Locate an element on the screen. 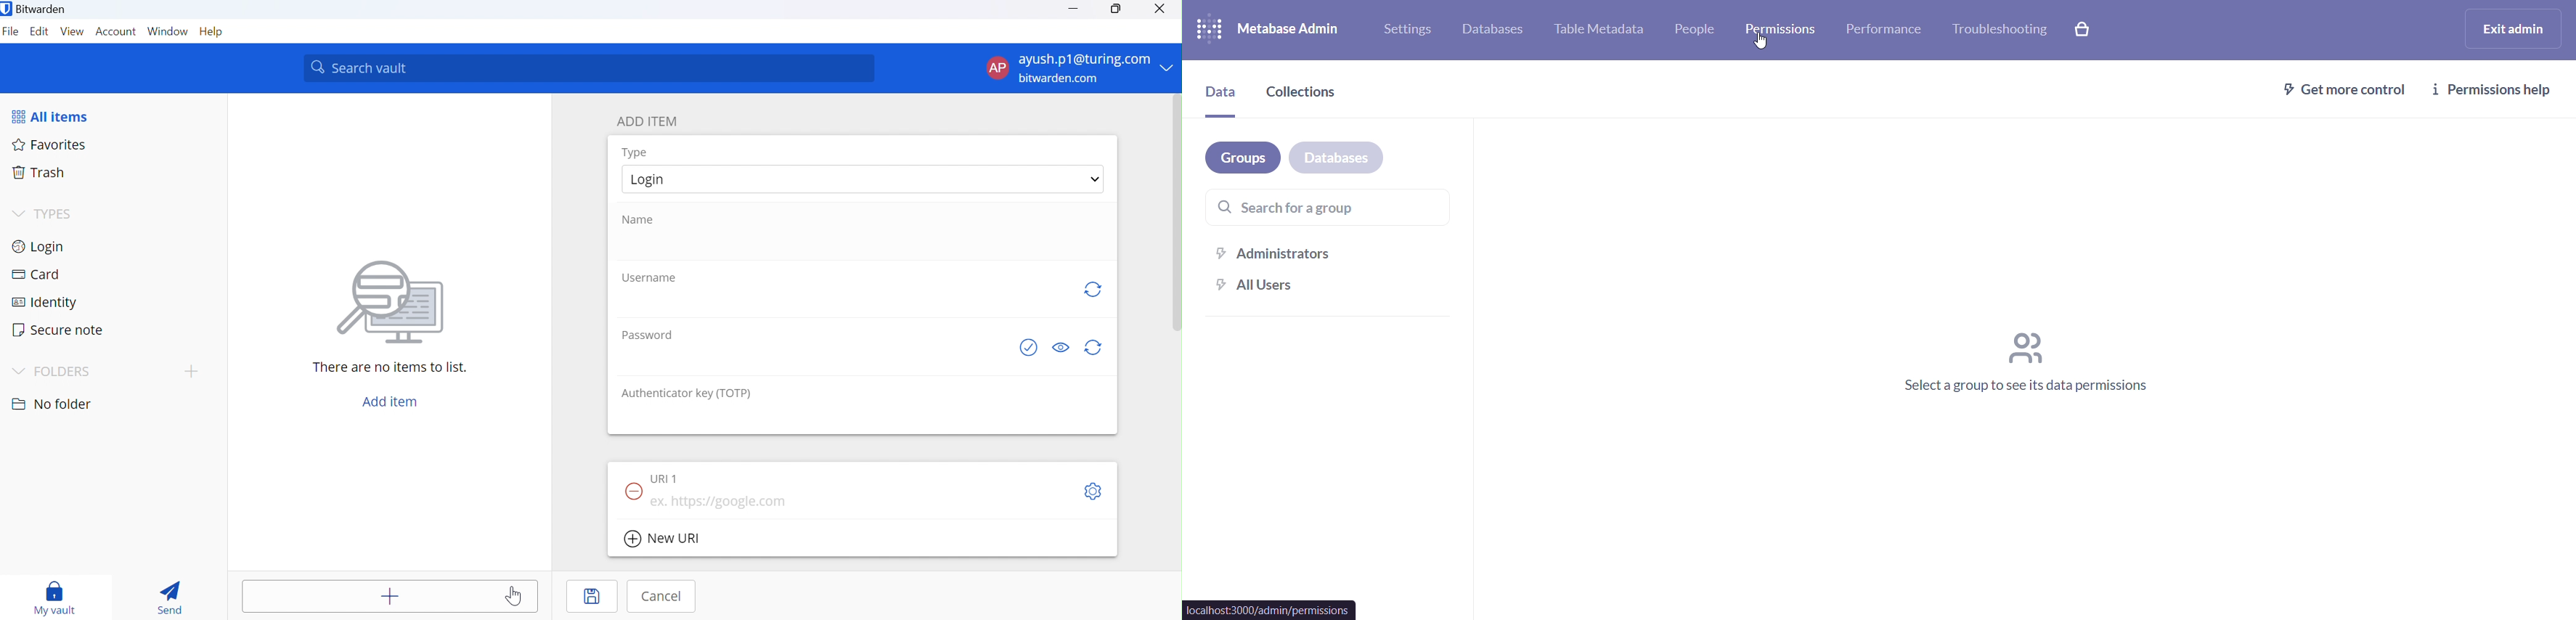 Image resolution: width=2576 pixels, height=644 pixels. Send is located at coordinates (171, 598).